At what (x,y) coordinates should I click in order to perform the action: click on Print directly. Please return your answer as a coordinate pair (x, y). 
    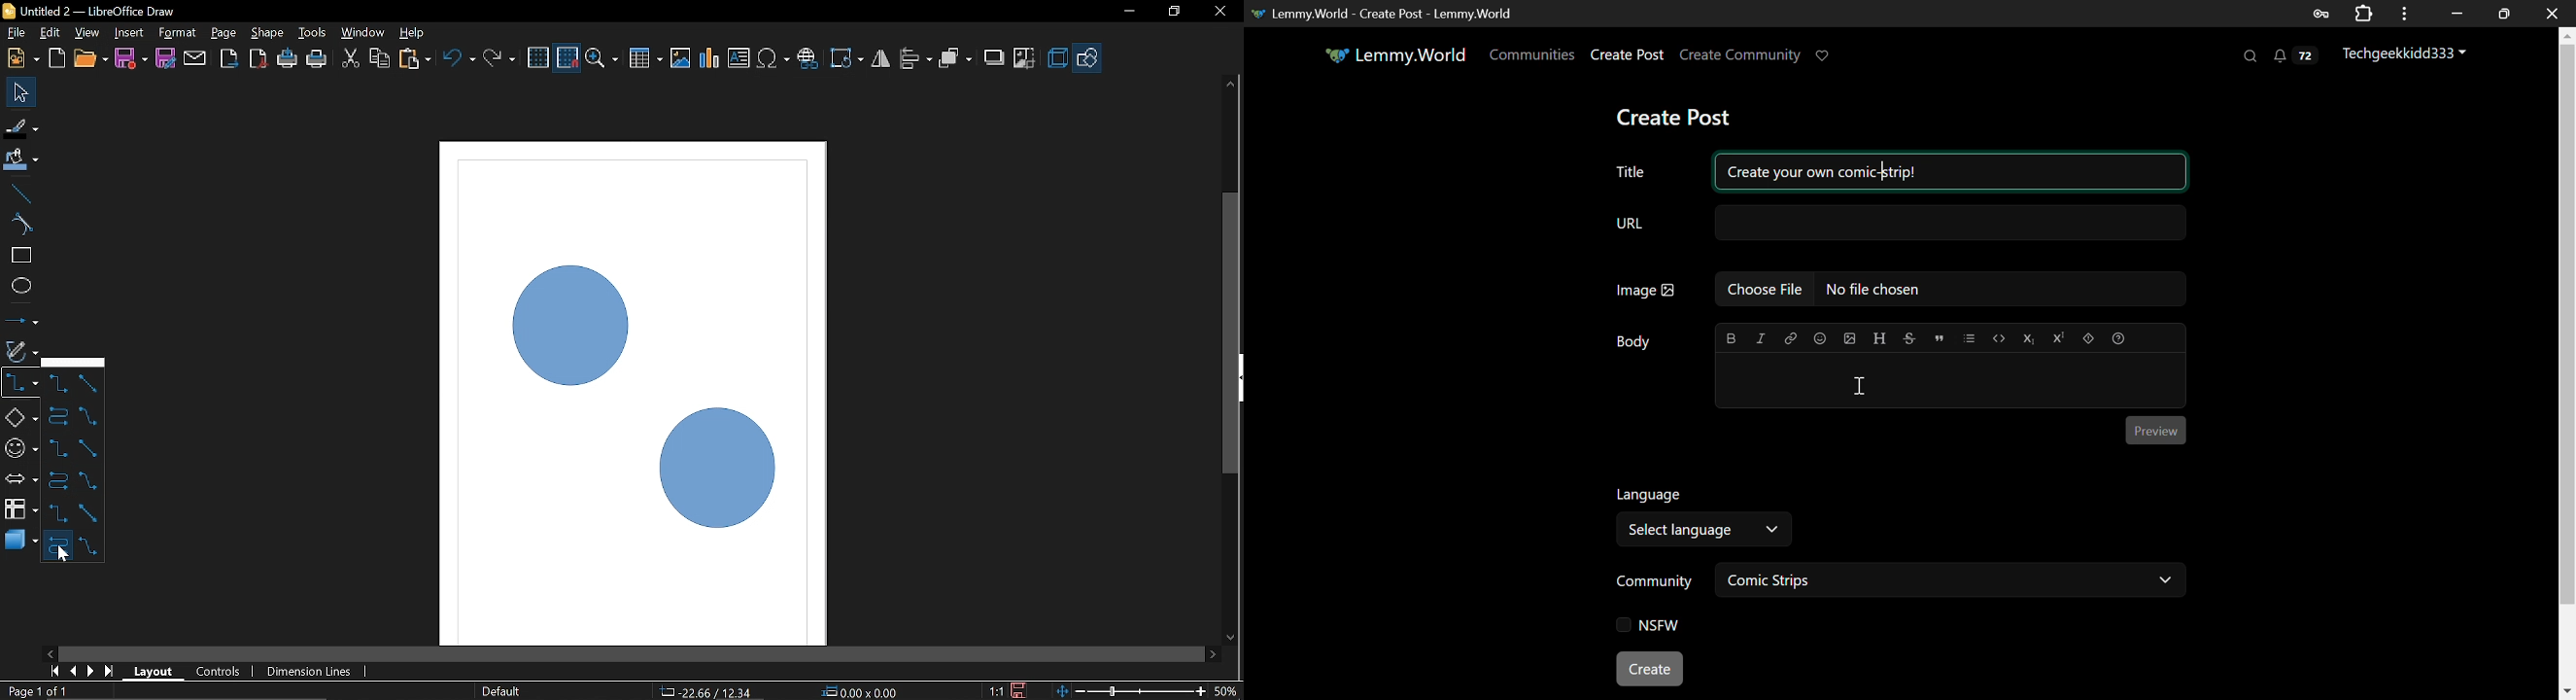
    Looking at the image, I should click on (289, 58).